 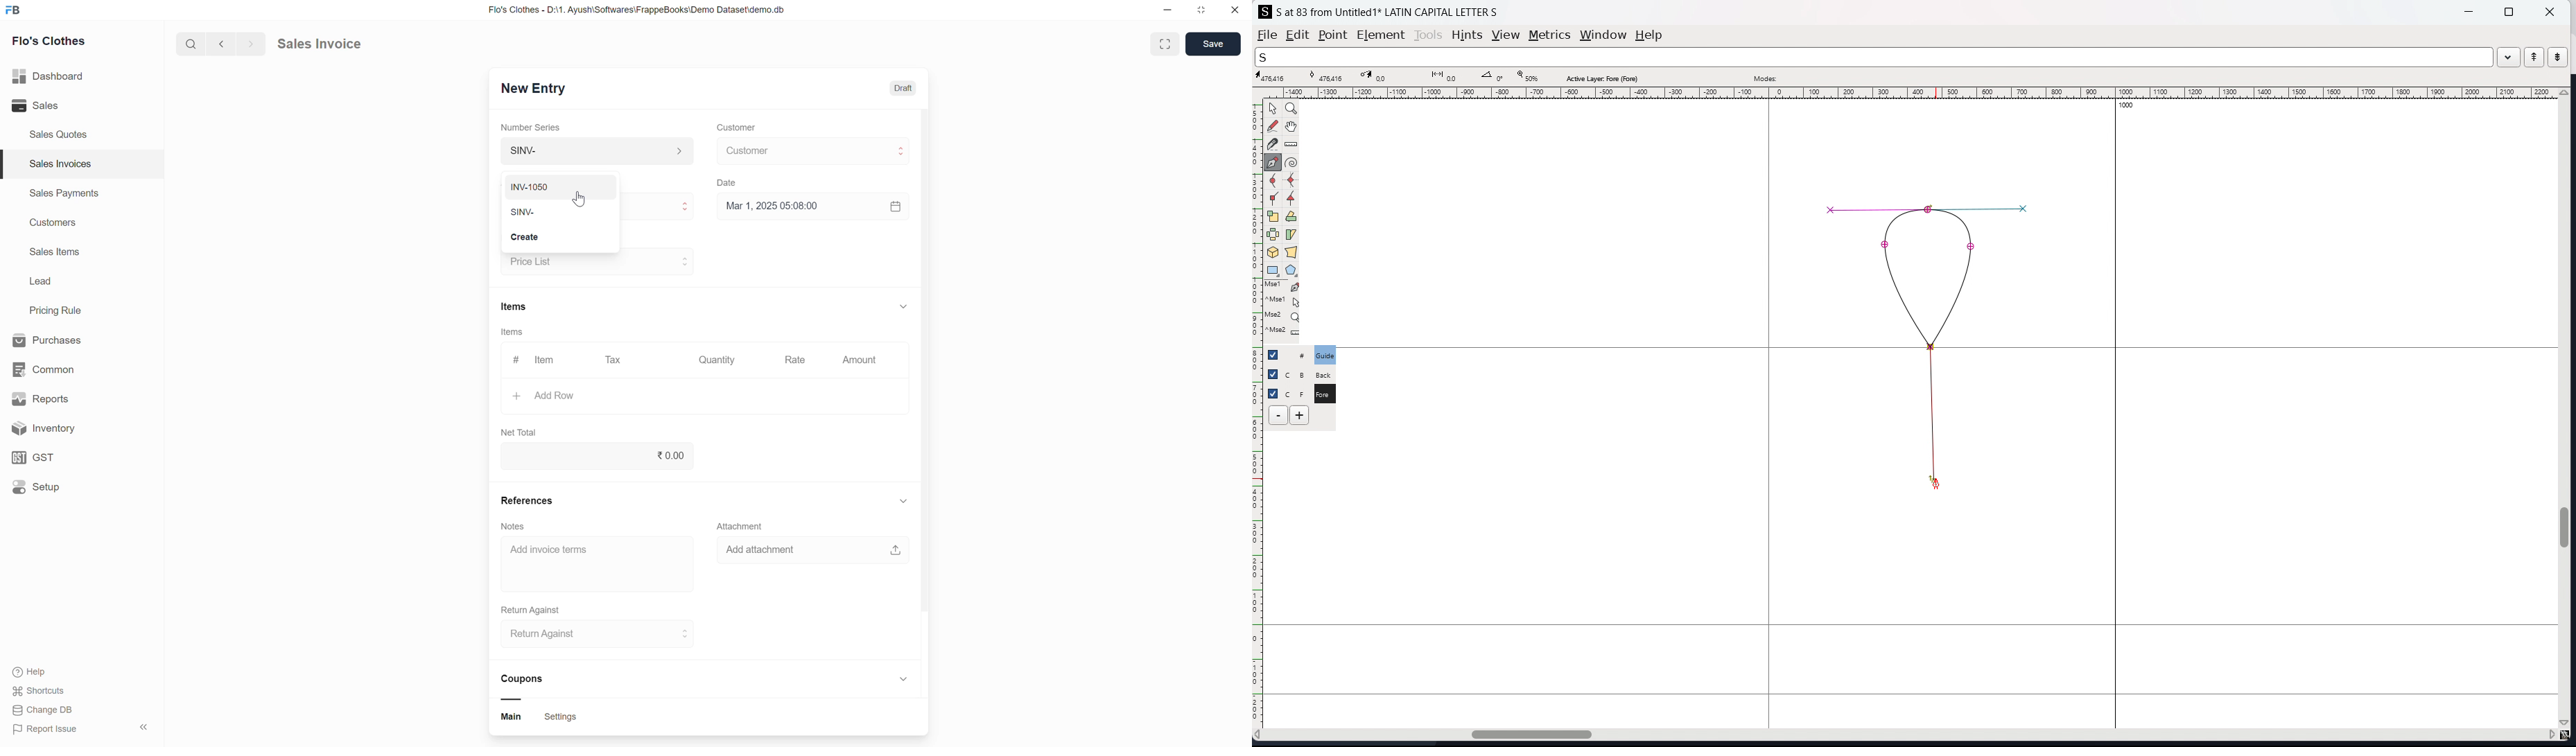 I want to click on Quantity, so click(x=720, y=361).